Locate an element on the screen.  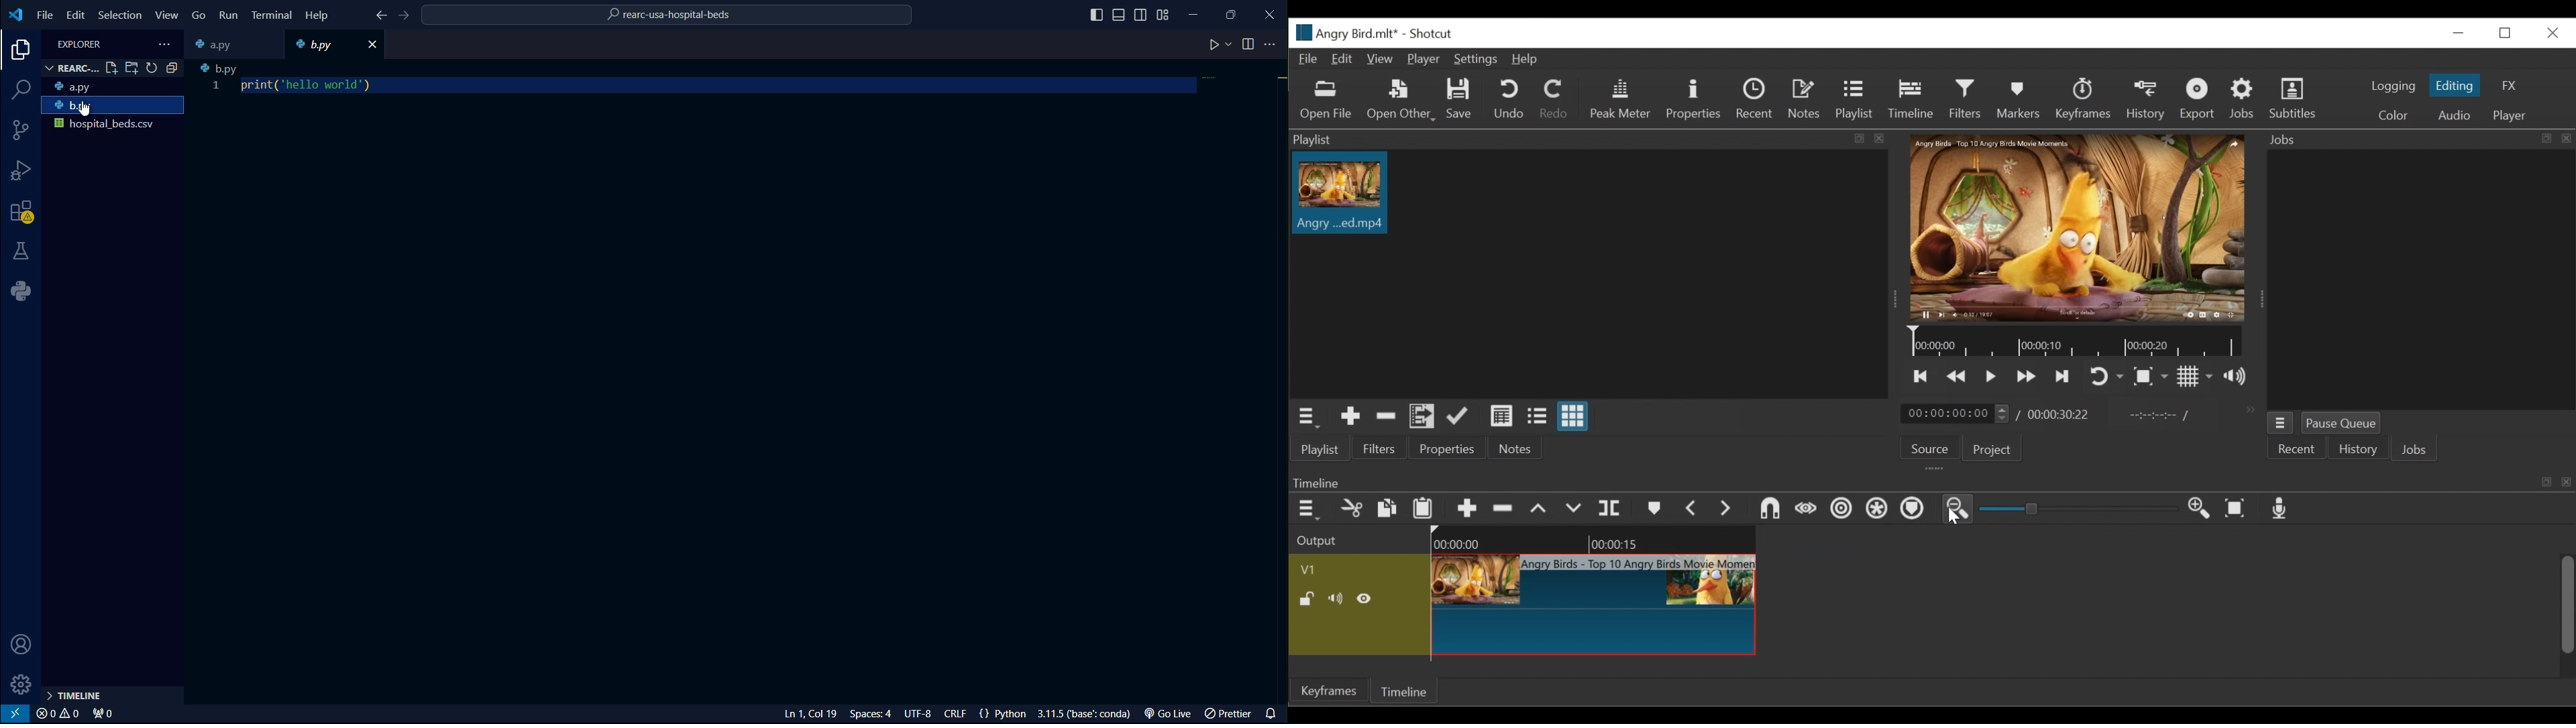
Filters is located at coordinates (1380, 448).